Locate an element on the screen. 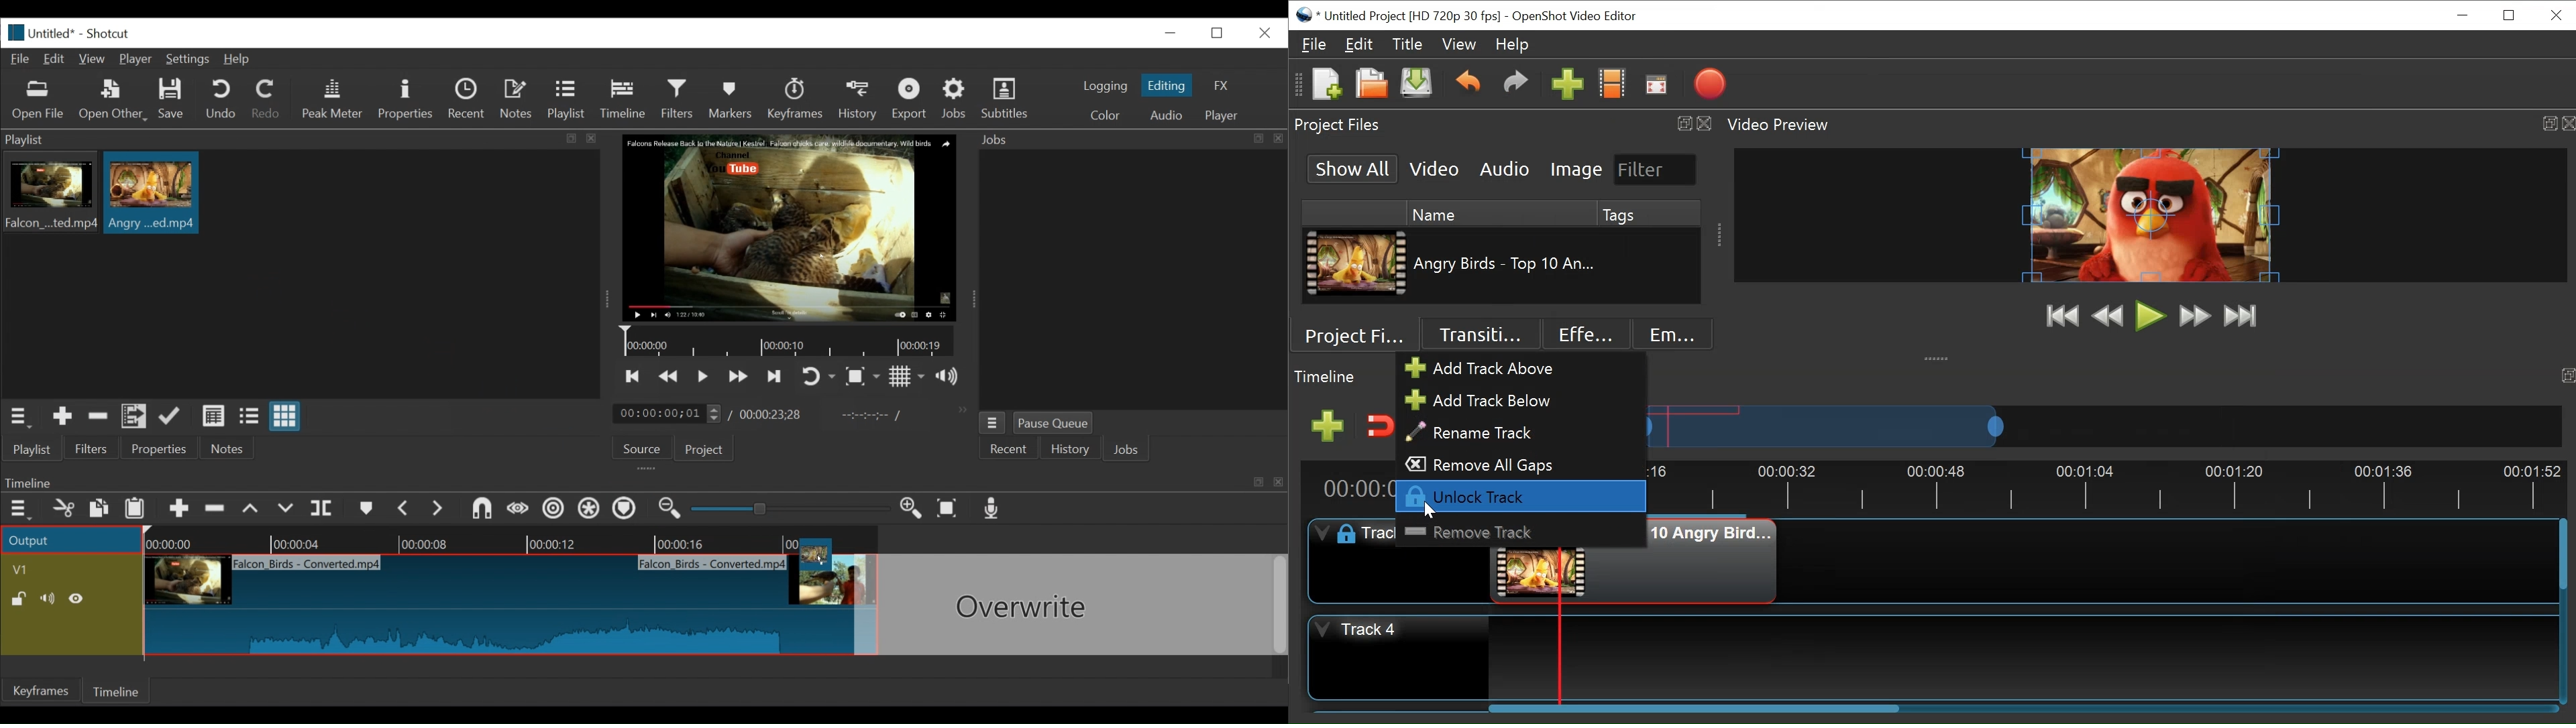 This screenshot has height=728, width=2576. color is located at coordinates (1104, 117).